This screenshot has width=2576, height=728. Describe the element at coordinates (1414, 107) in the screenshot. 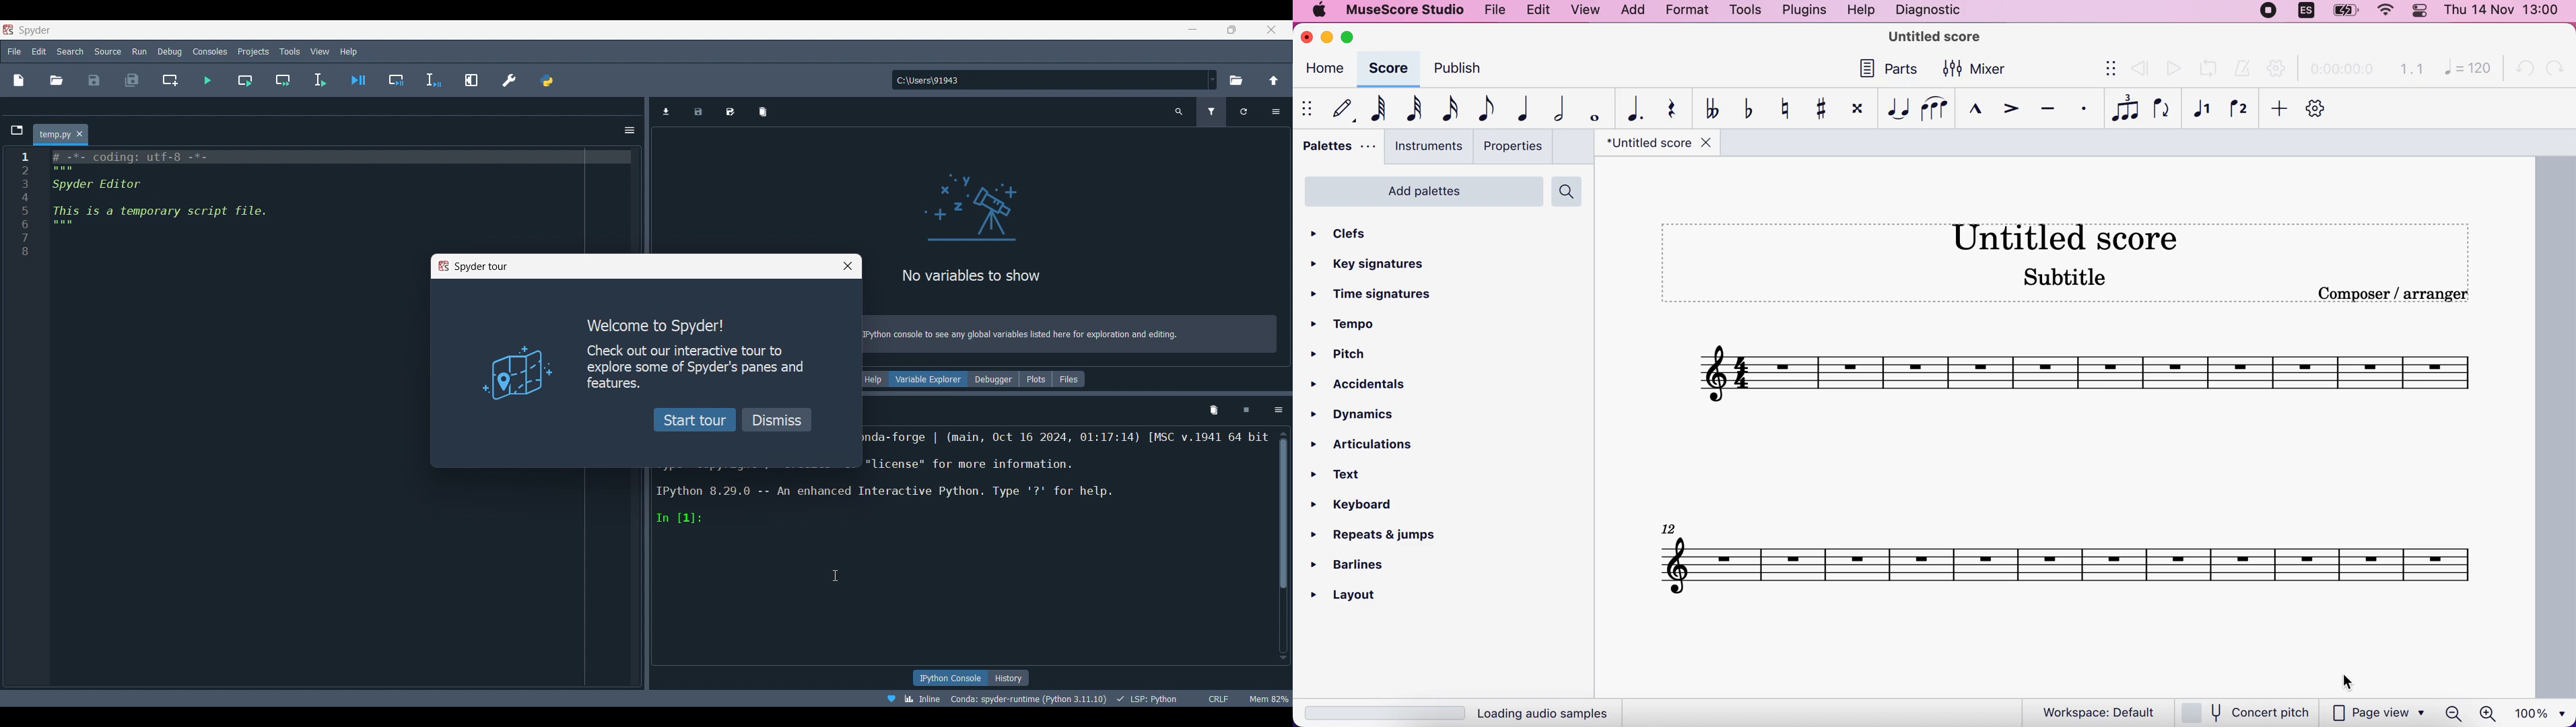

I see `32nd note` at that location.